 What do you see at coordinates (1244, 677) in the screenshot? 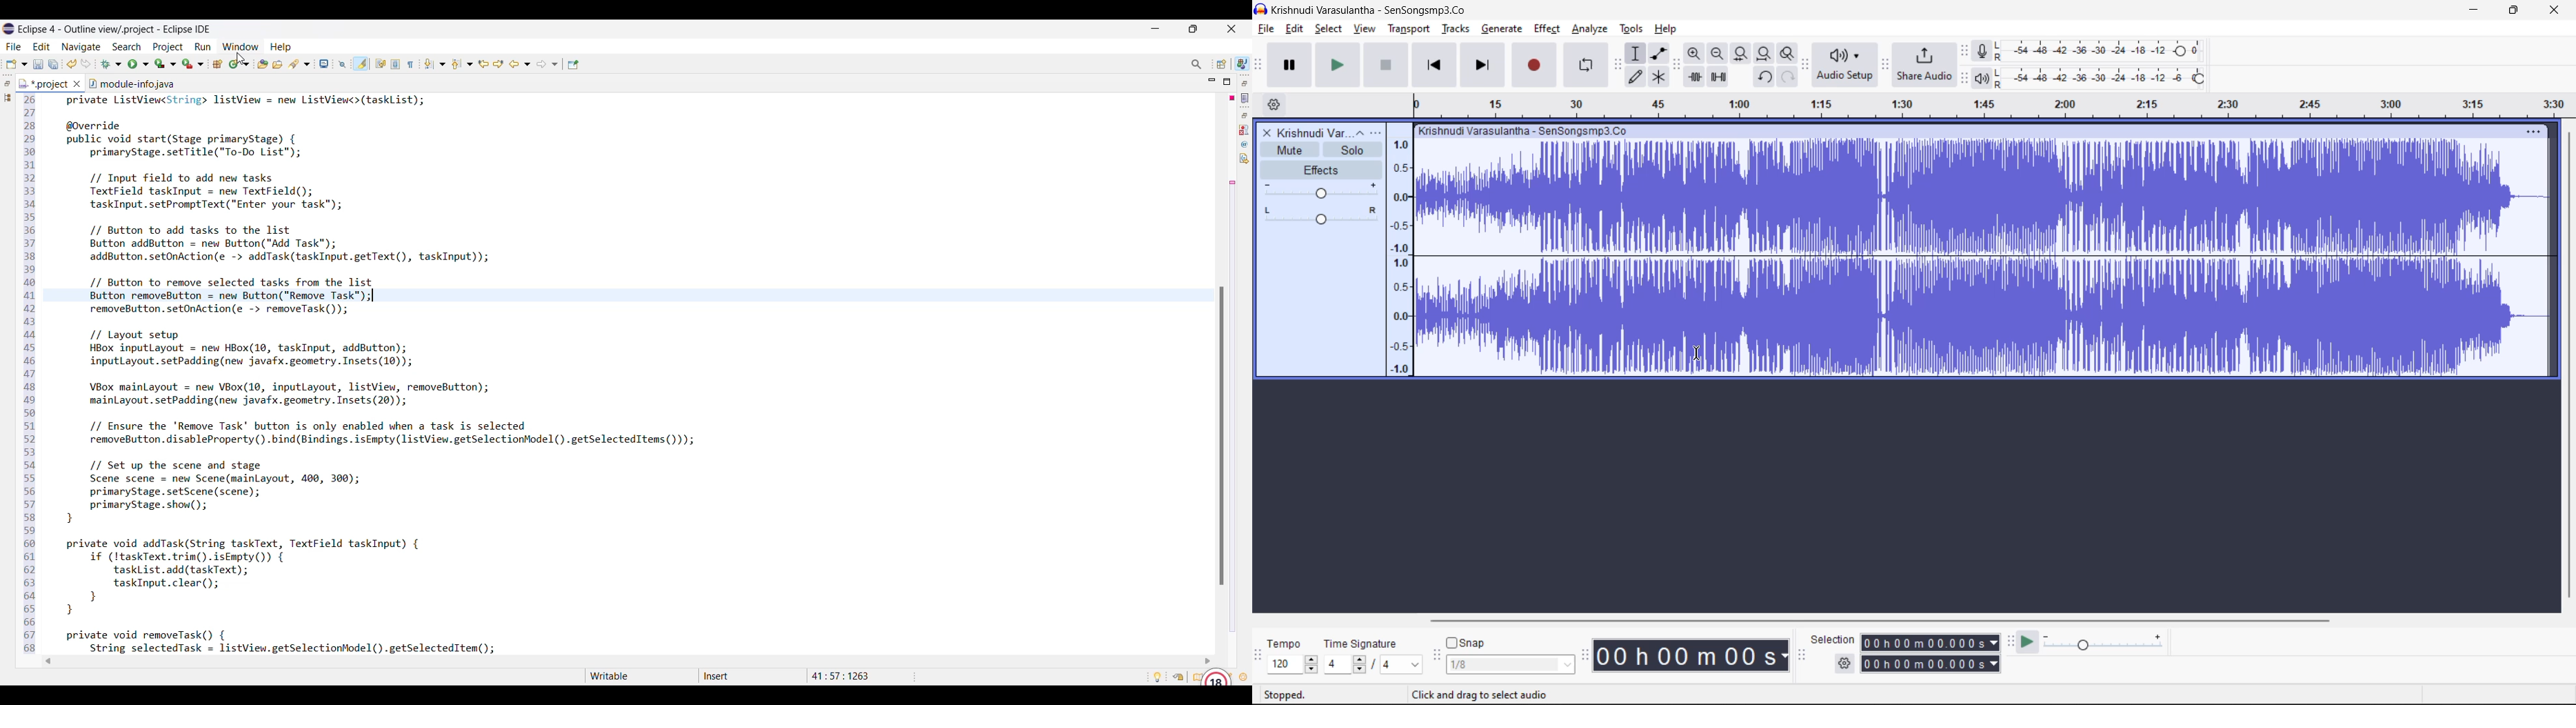
I see `What's new` at bounding box center [1244, 677].